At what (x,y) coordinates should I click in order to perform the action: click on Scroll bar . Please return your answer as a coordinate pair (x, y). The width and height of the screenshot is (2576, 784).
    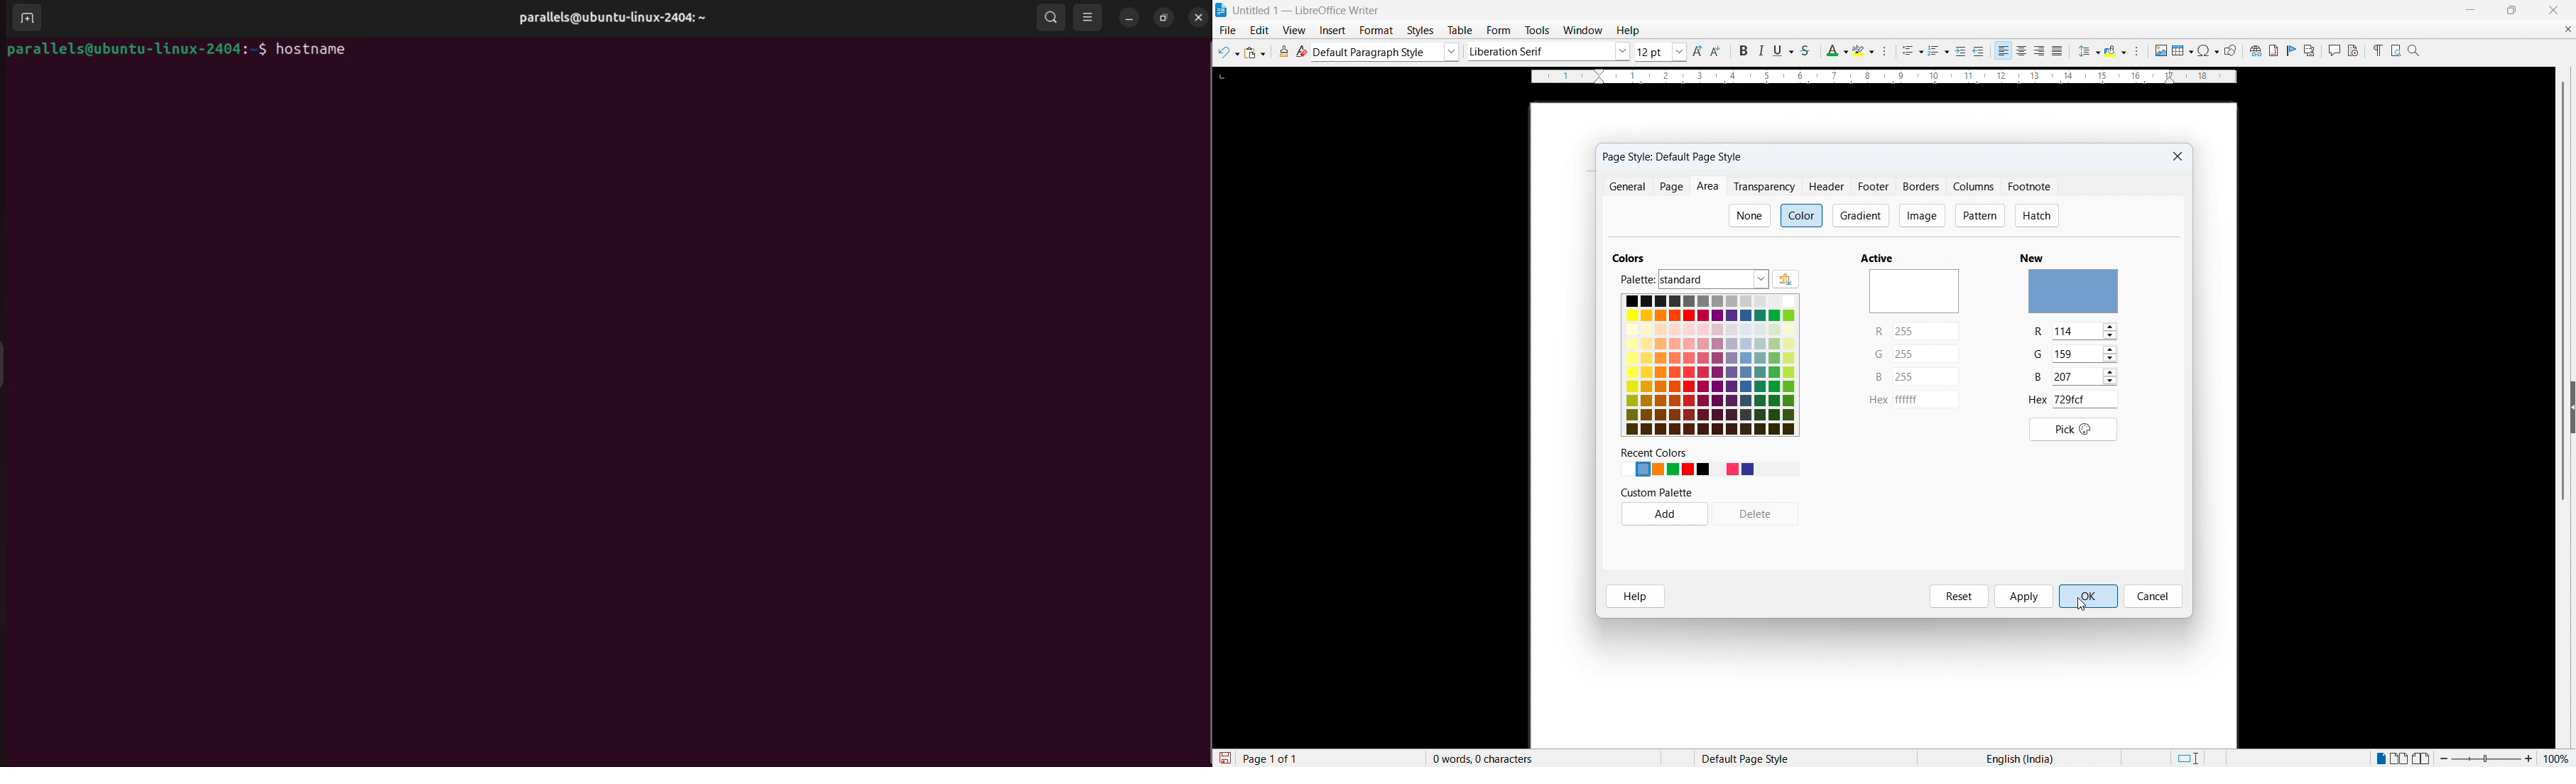
    Looking at the image, I should click on (2565, 292).